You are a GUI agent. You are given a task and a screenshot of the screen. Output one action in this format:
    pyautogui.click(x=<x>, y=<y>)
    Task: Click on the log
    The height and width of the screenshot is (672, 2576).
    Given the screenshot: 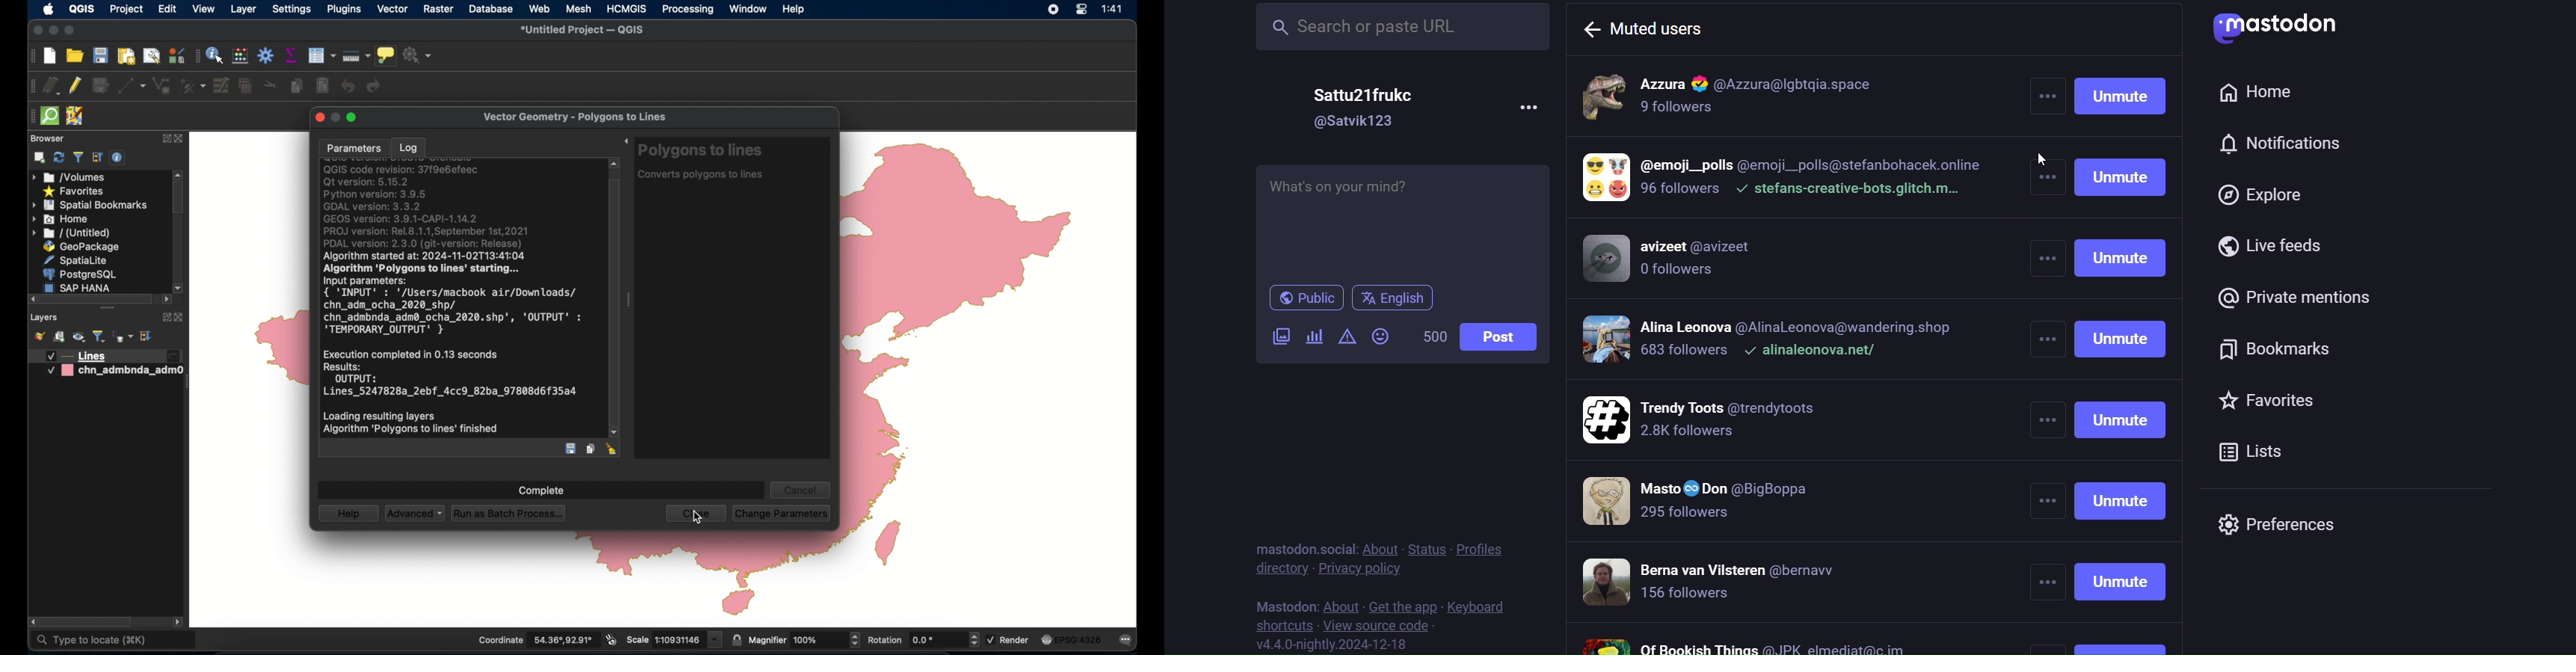 What is the action you would take?
    pyautogui.click(x=409, y=147)
    